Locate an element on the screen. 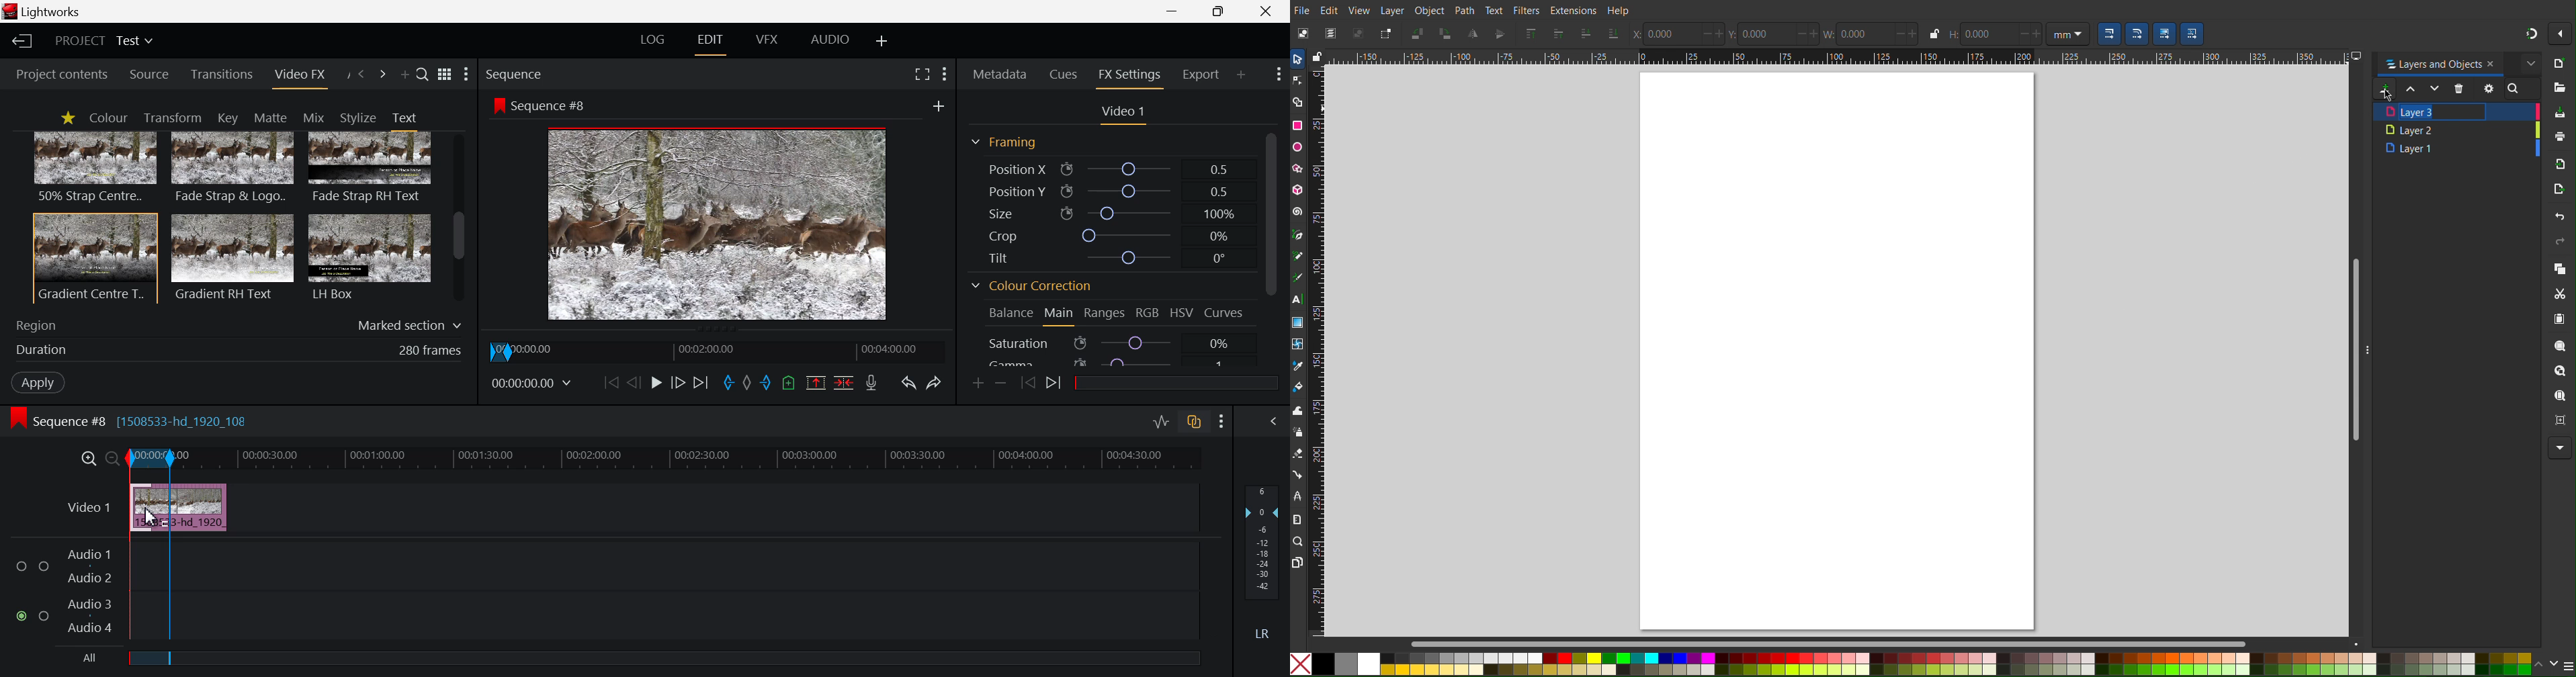 The width and height of the screenshot is (2576, 700). Move down is located at coordinates (2435, 90).